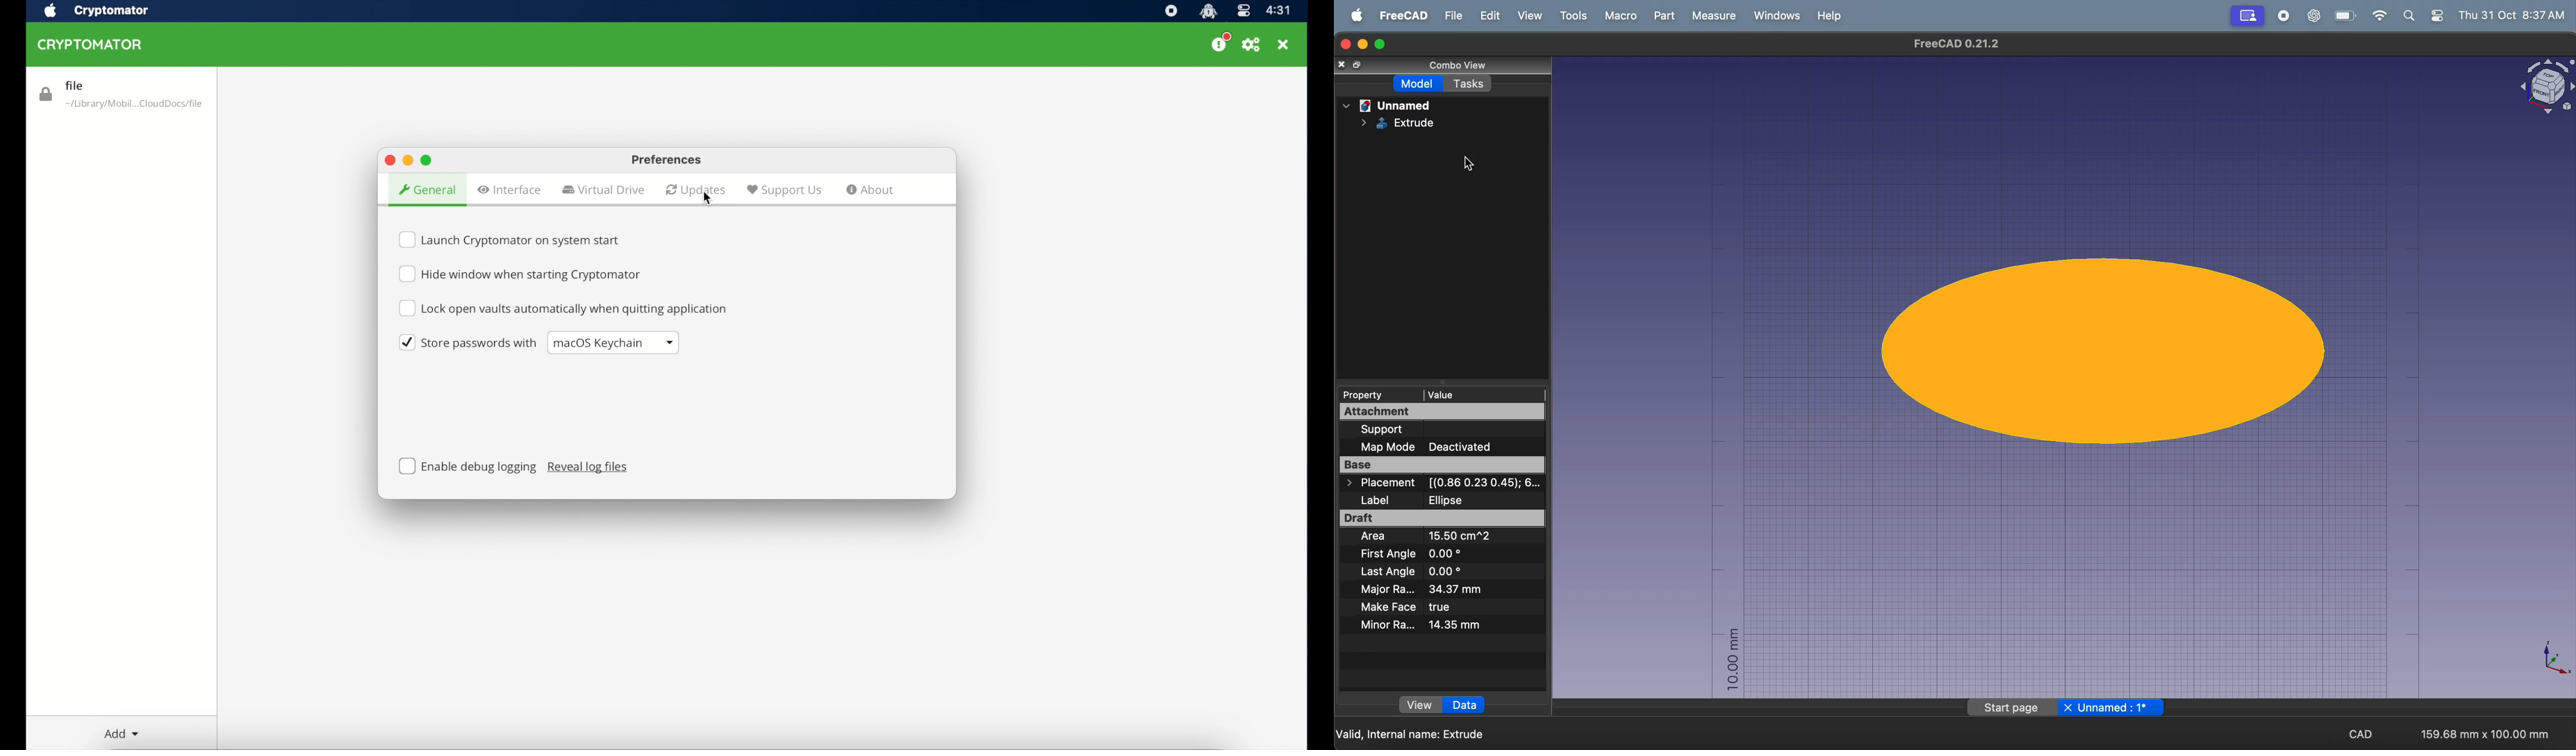  I want to click on close, so click(1350, 65).